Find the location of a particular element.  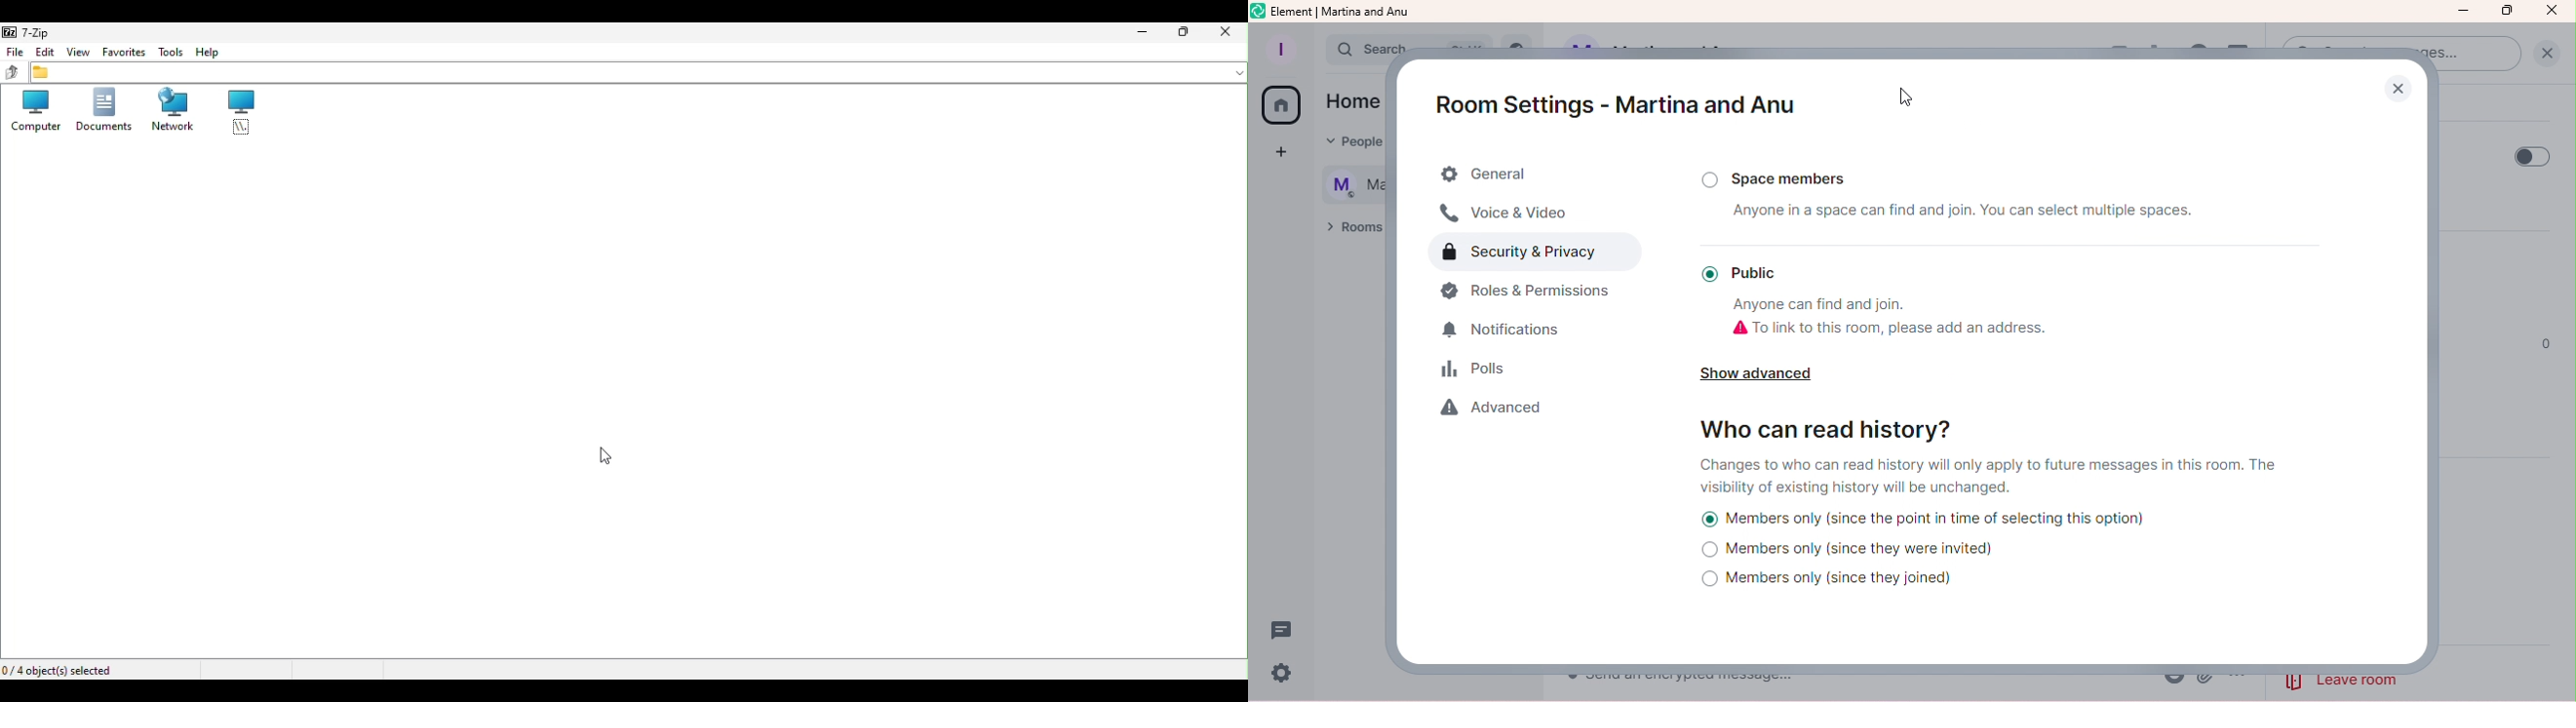

Room settings - Martina and Anu is located at coordinates (1611, 104).